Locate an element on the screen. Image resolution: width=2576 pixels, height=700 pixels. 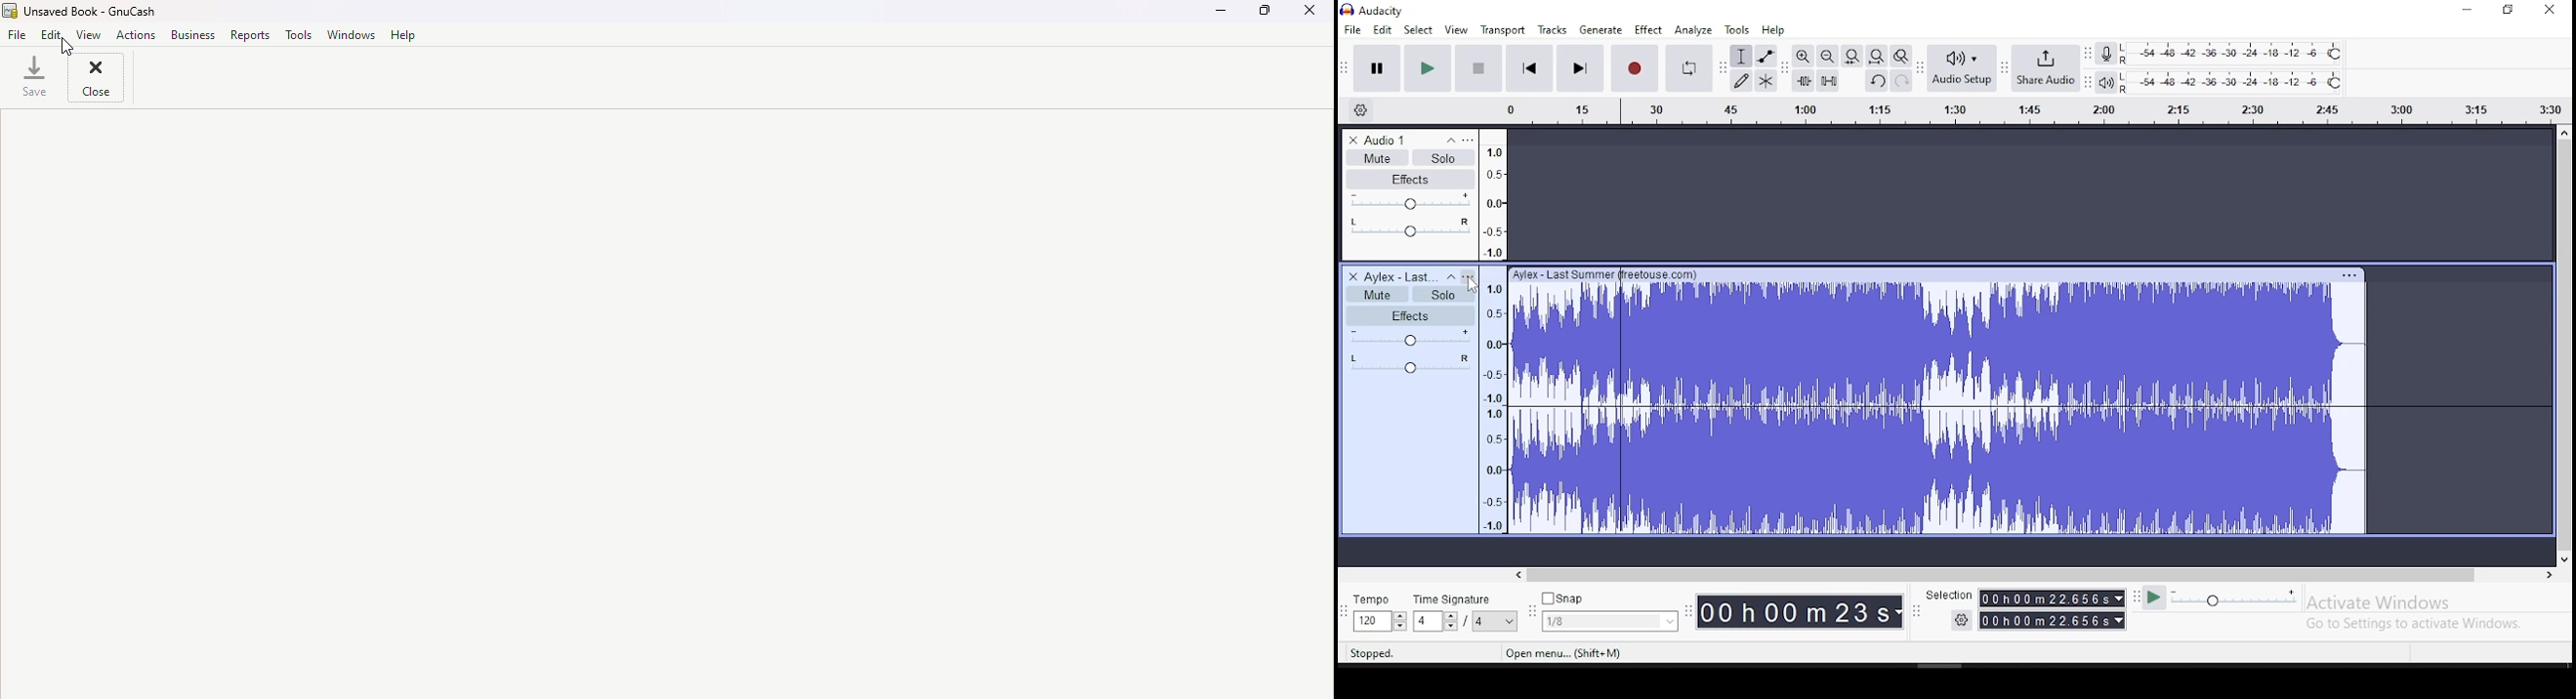
Business is located at coordinates (193, 34).